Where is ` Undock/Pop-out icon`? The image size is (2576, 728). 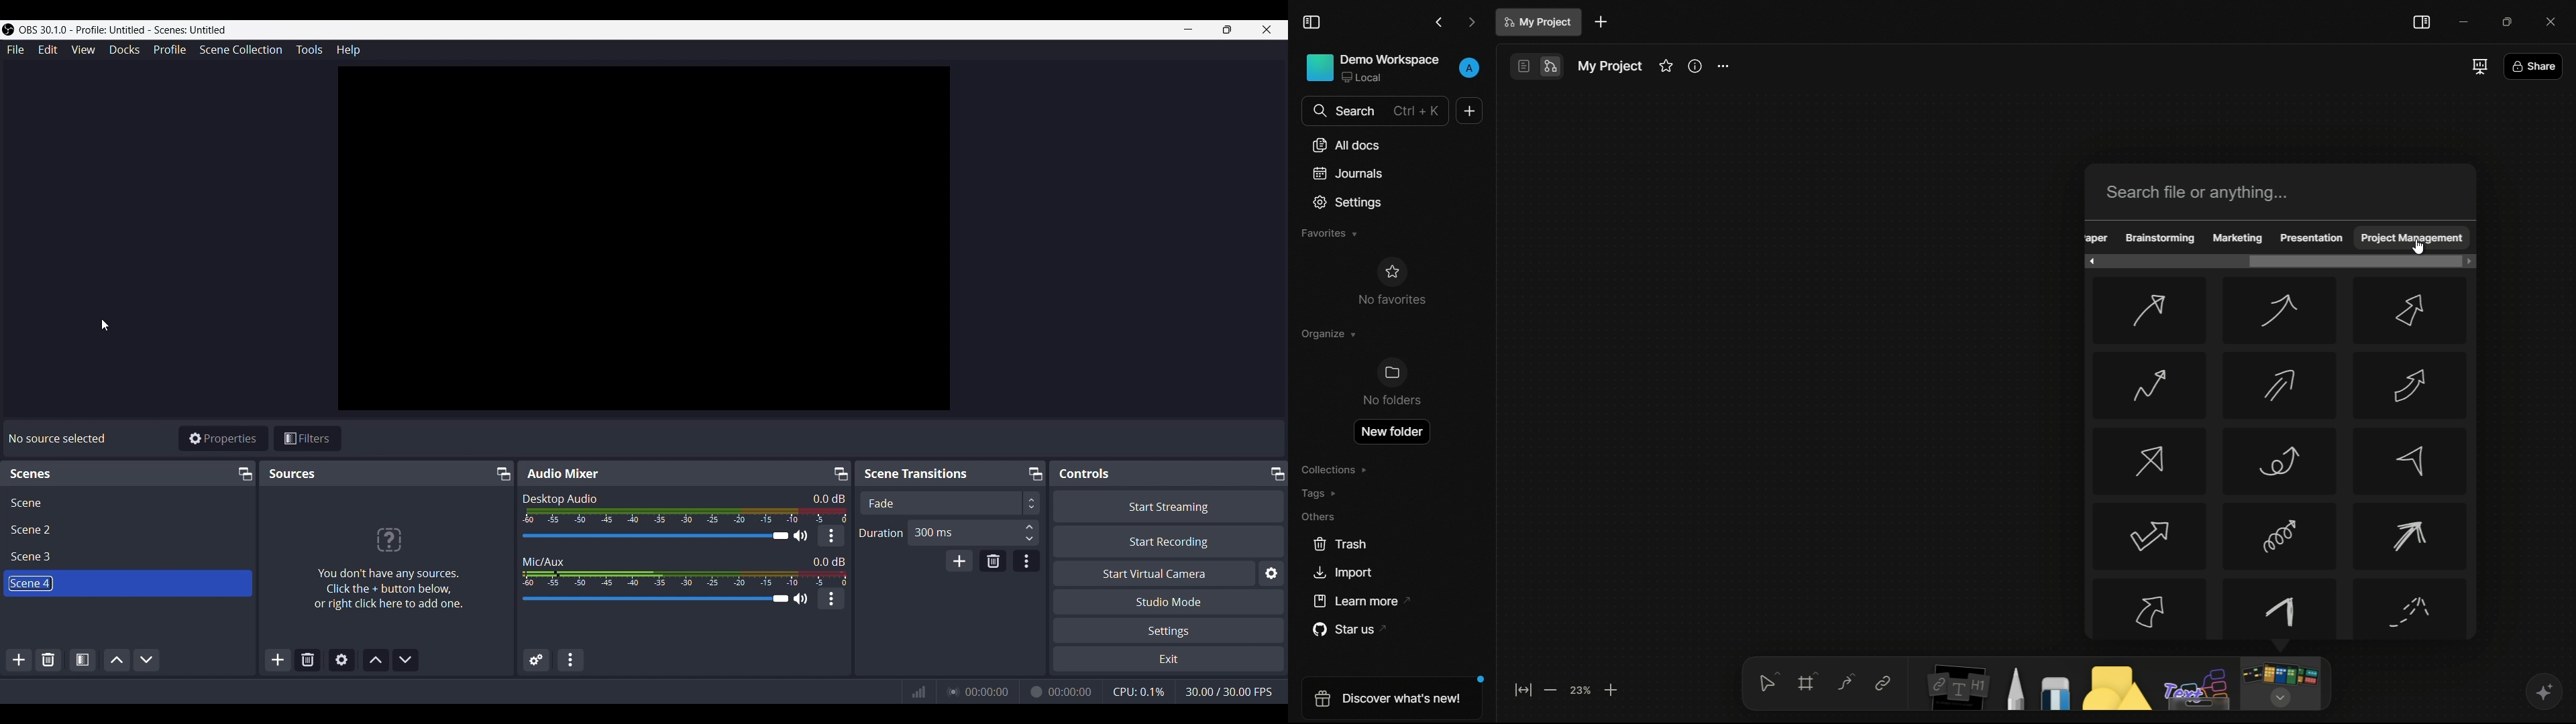  Undock/Pop-out icon is located at coordinates (1034, 473).